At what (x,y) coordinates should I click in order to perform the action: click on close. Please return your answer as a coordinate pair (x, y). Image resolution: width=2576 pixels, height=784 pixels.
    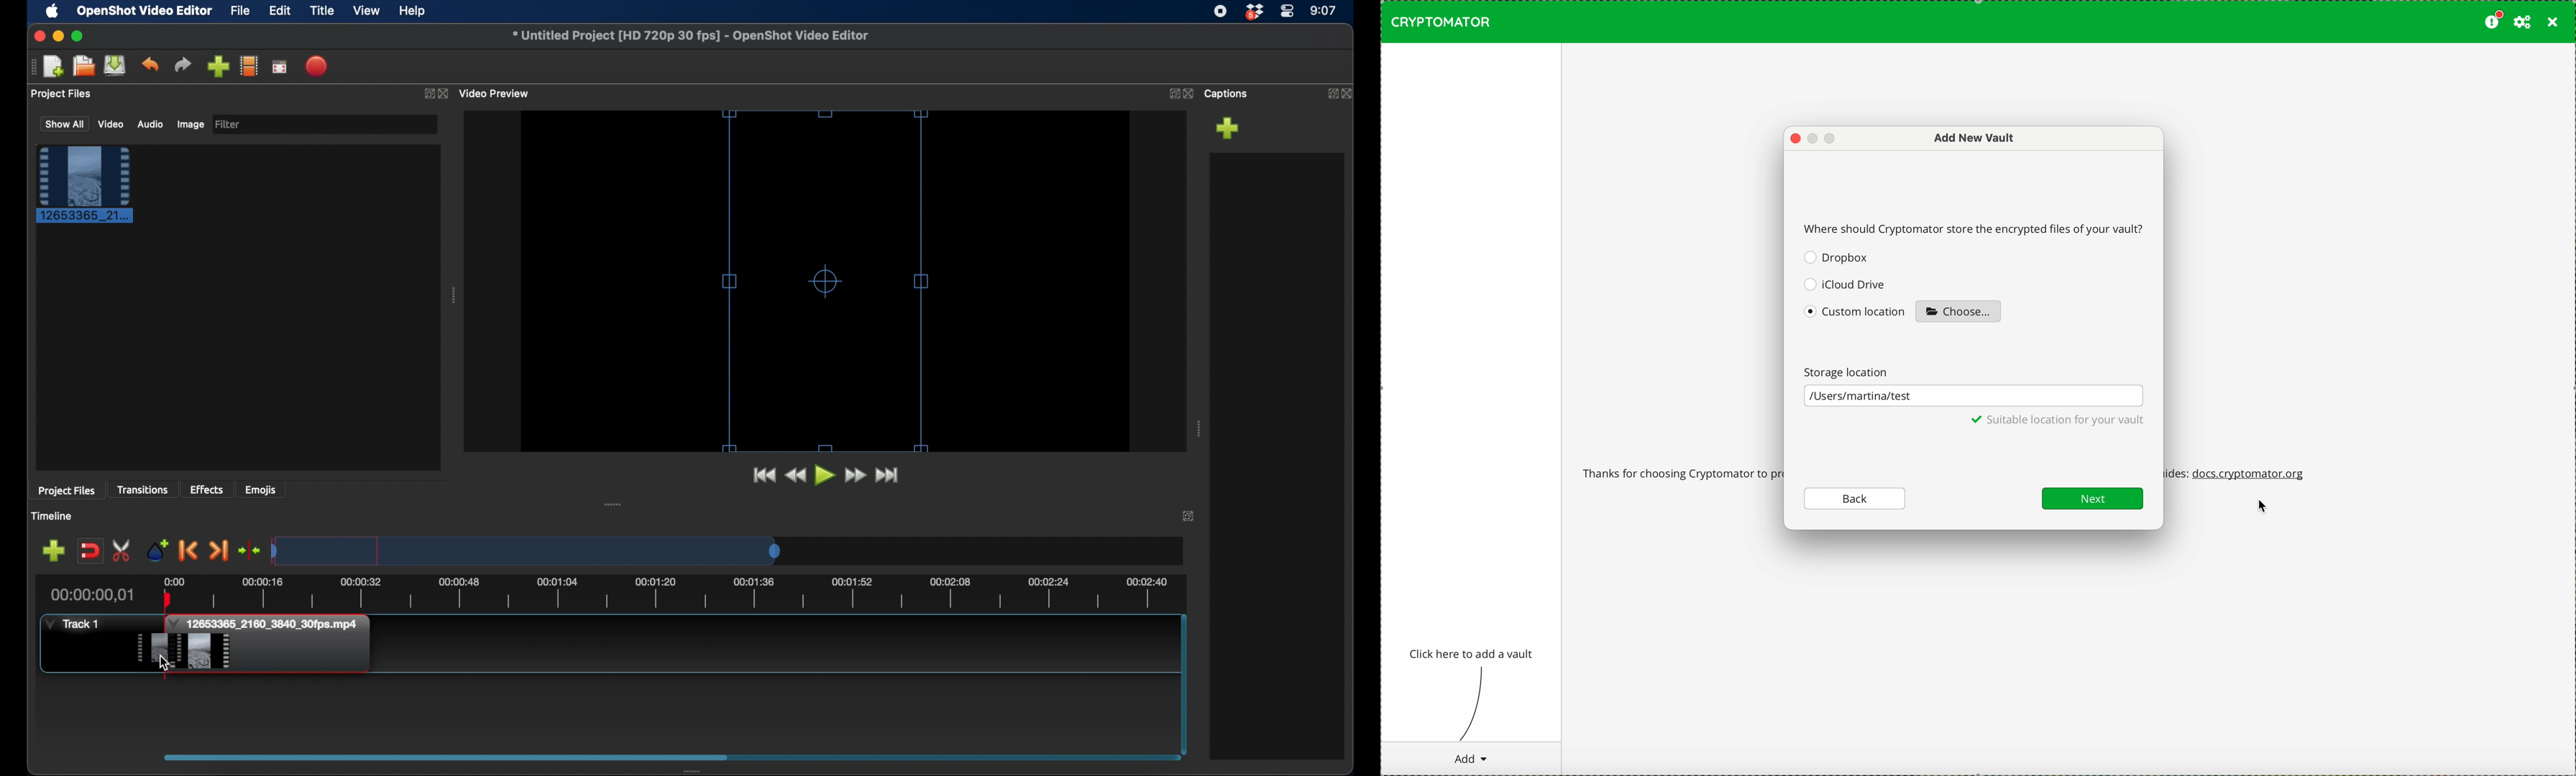
    Looking at the image, I should click on (1188, 93).